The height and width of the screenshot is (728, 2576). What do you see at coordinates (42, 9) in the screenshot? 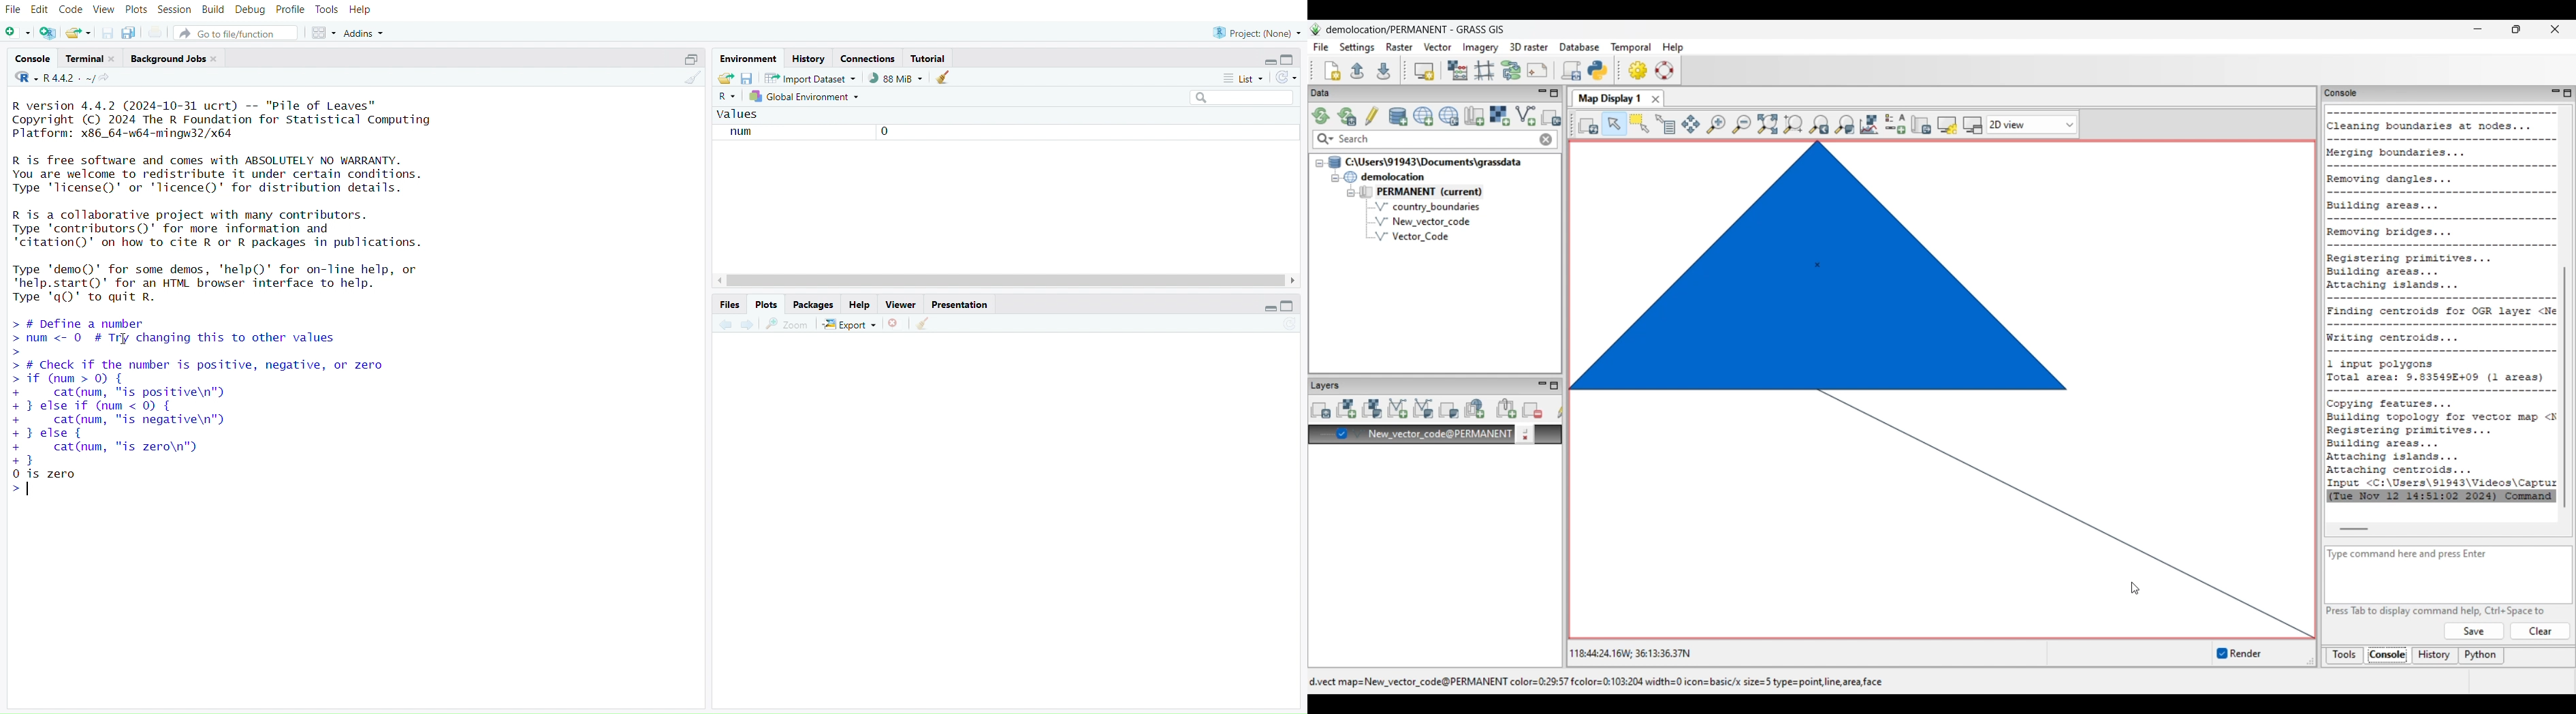
I see `edit` at bounding box center [42, 9].